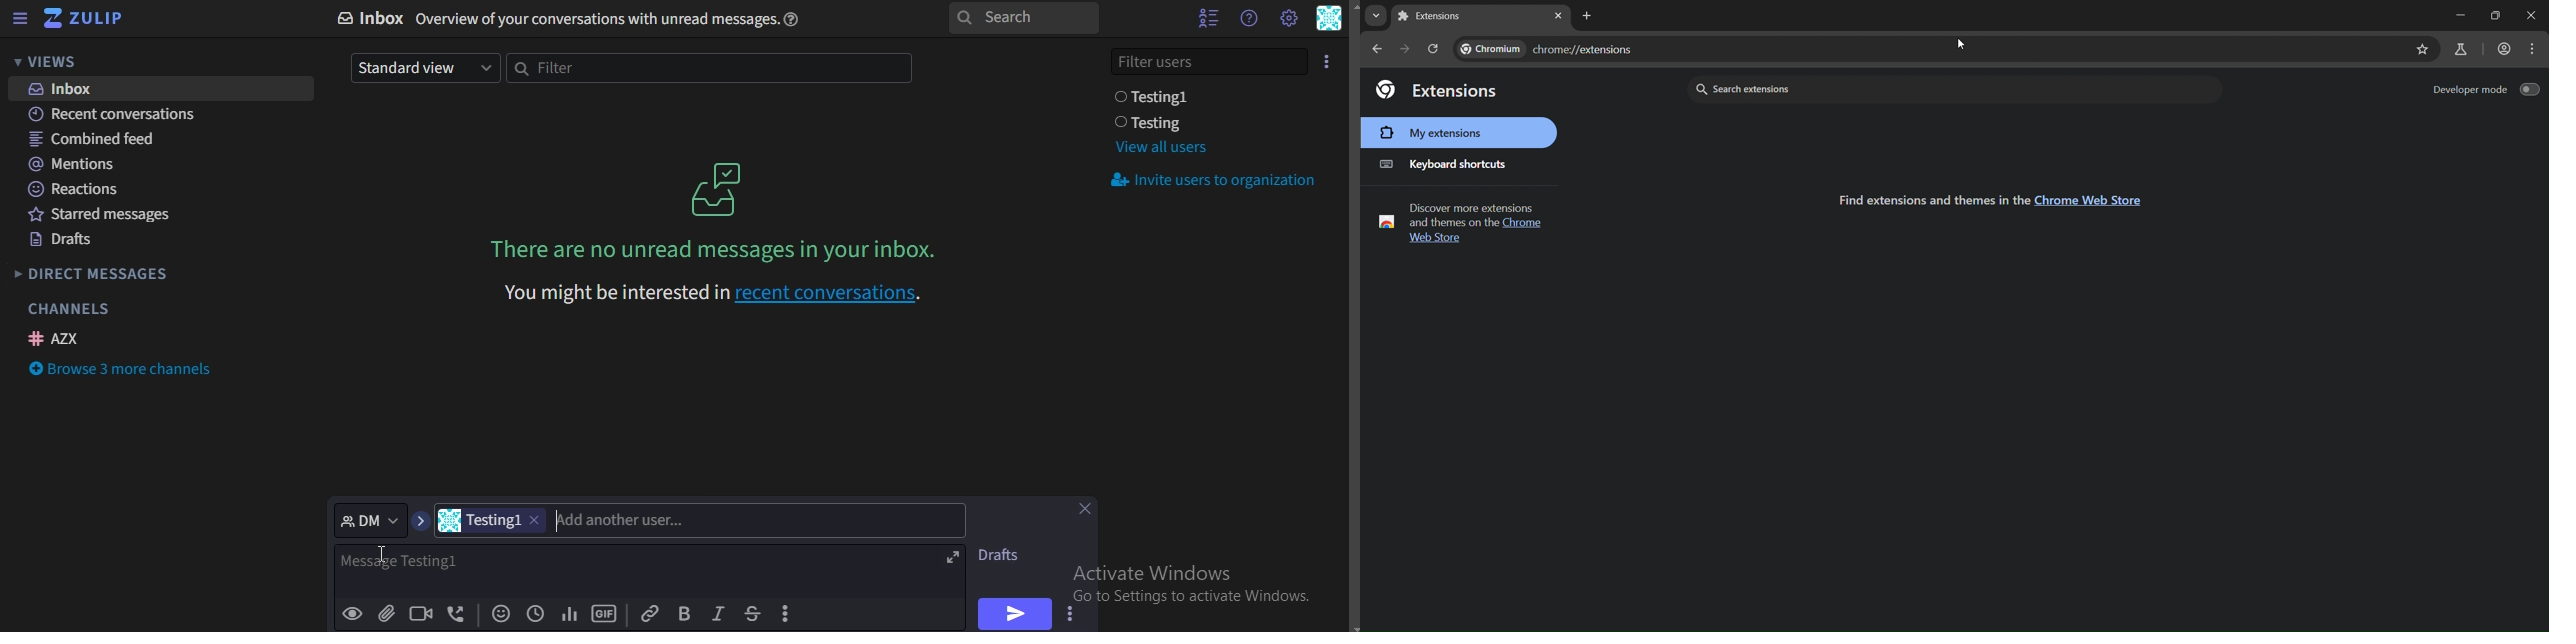 This screenshot has height=644, width=2576. I want to click on personal menu, so click(1330, 20).